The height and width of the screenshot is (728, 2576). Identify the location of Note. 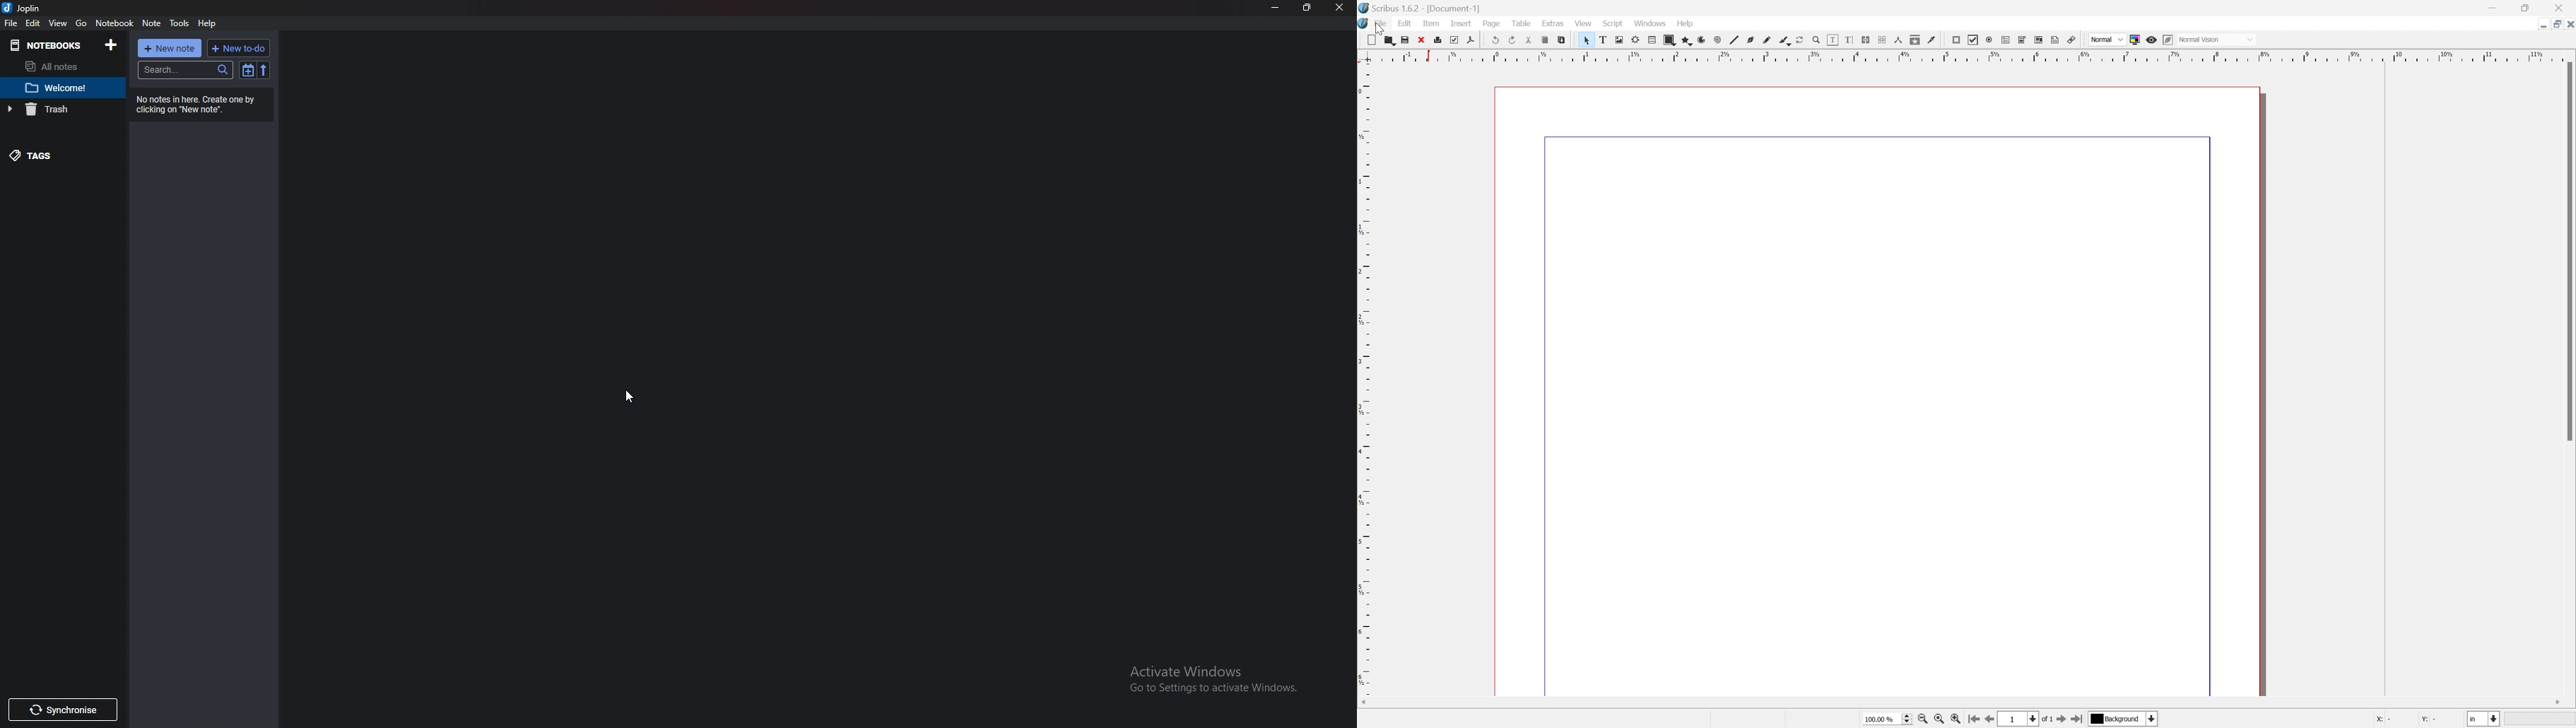
(153, 23).